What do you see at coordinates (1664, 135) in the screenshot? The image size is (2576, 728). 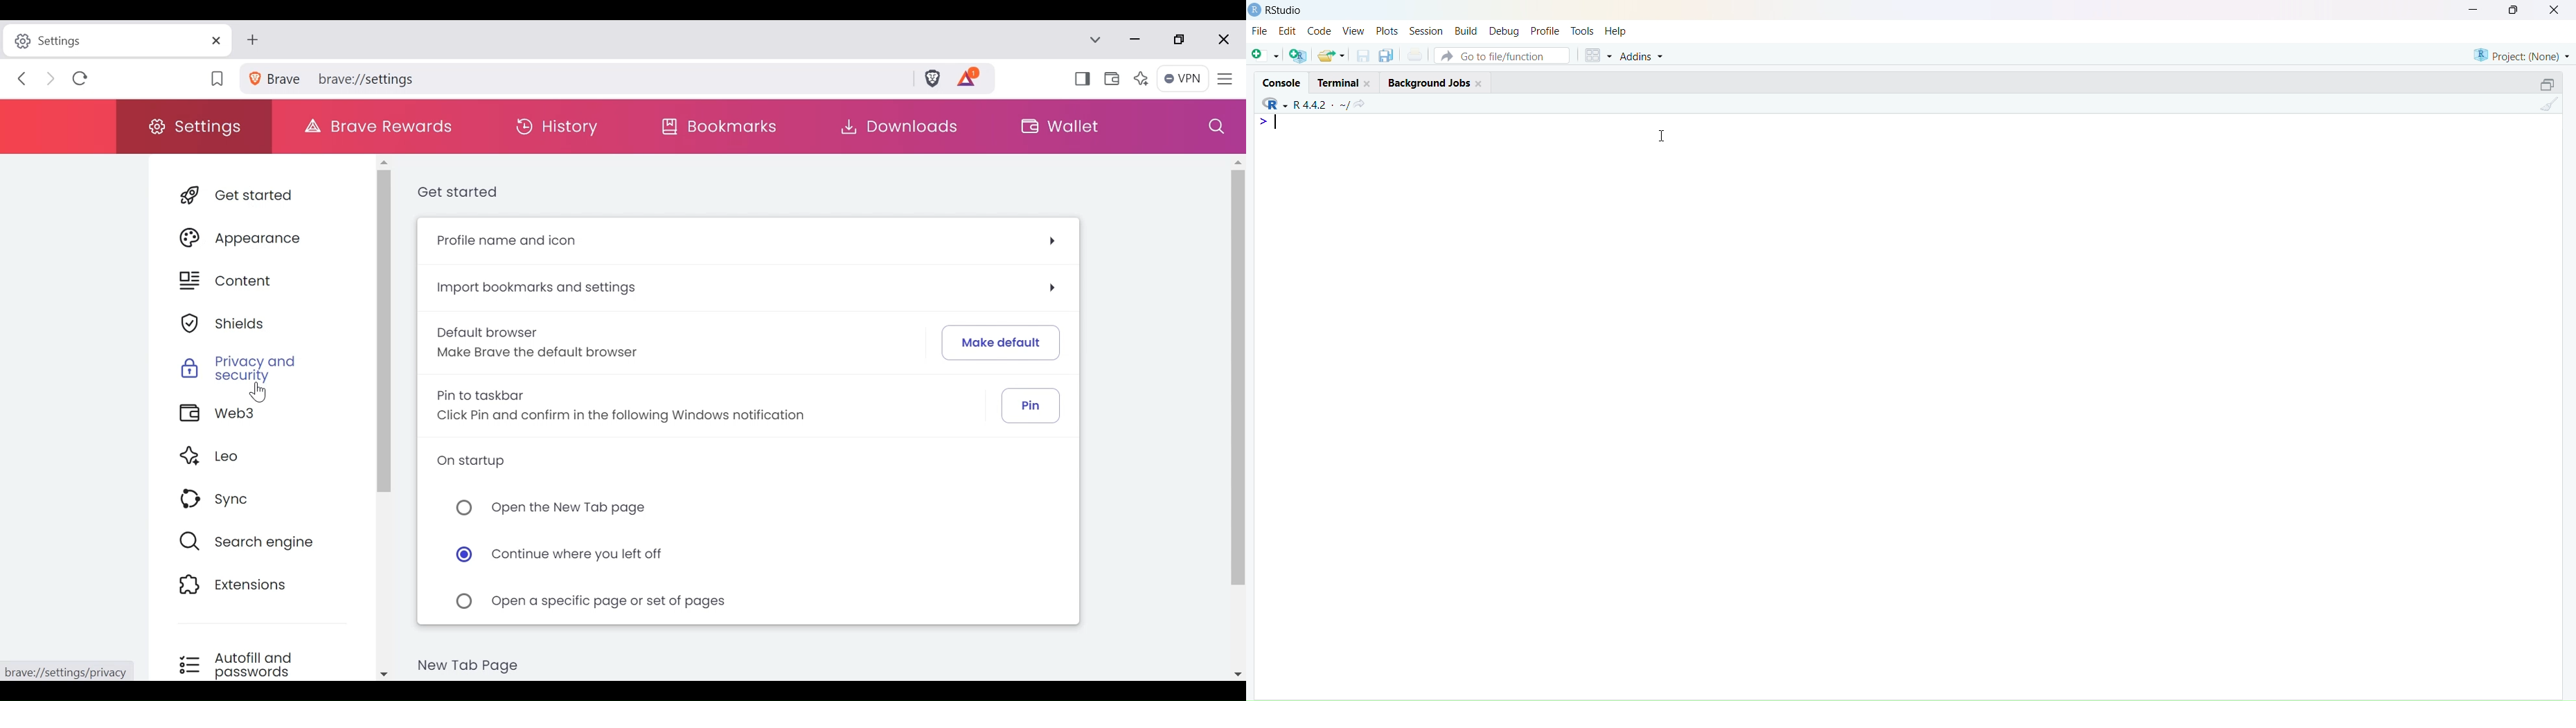 I see `cursor` at bounding box center [1664, 135].